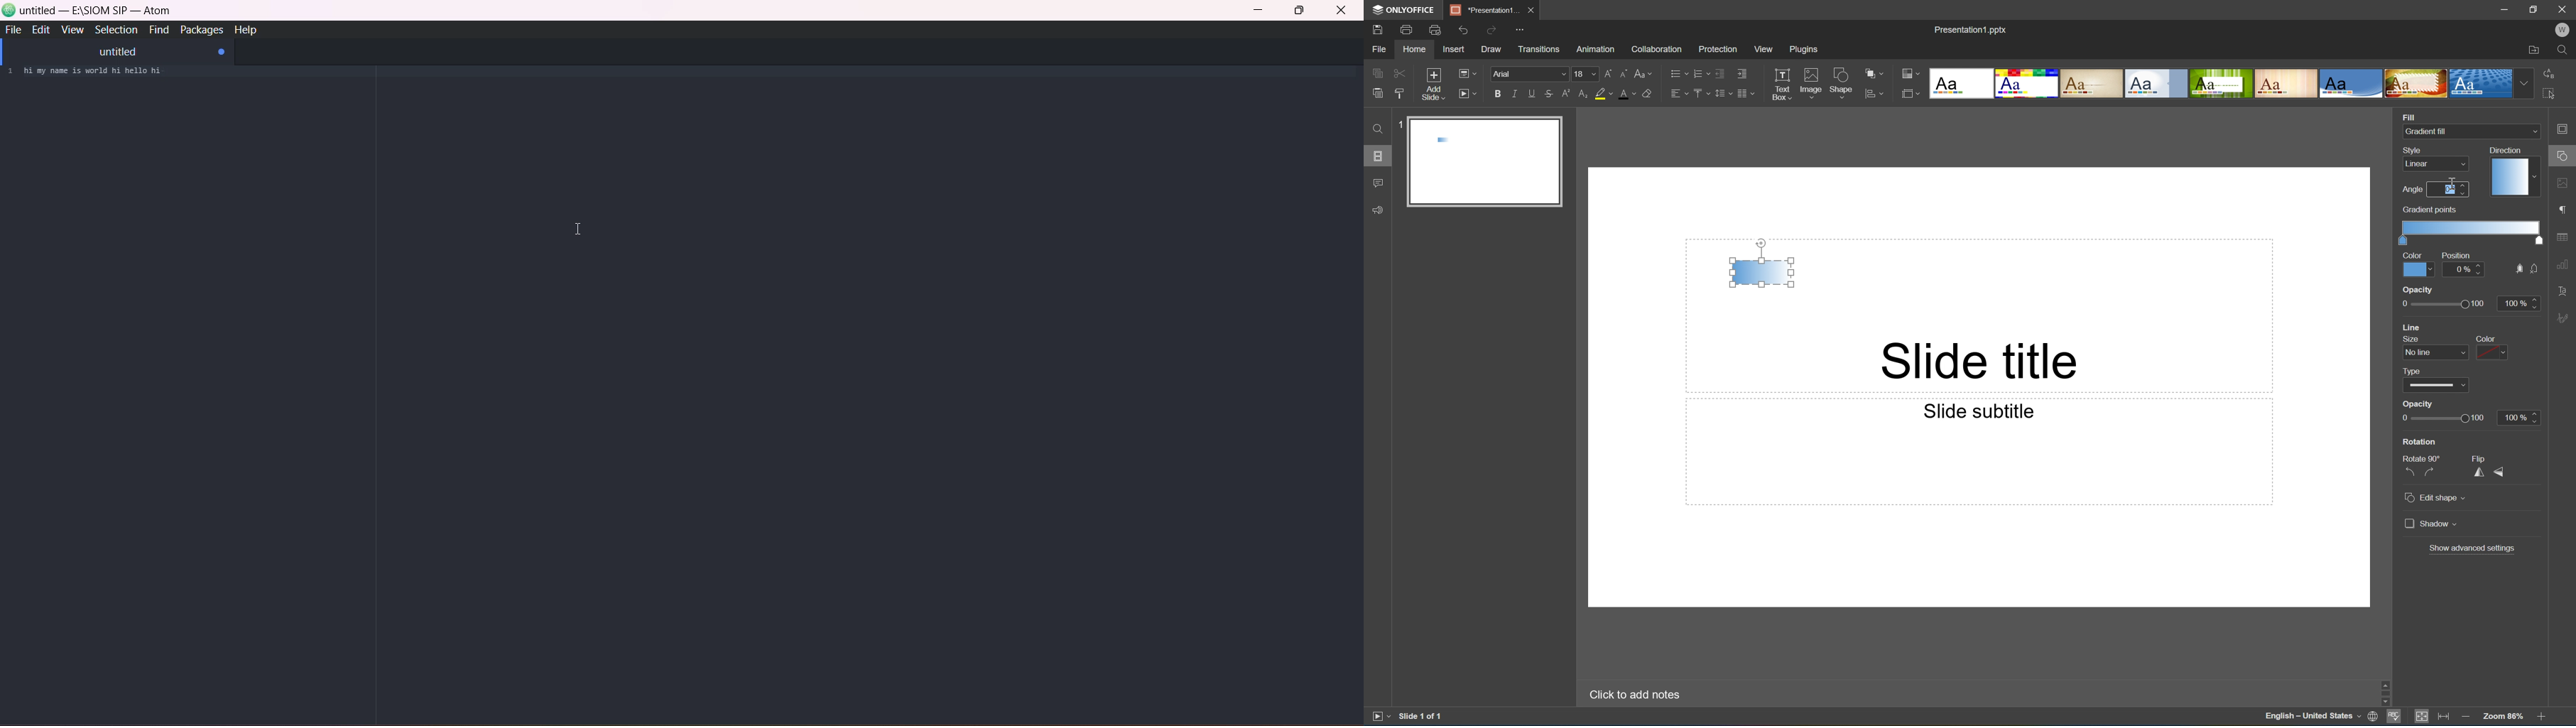 This screenshot has height=728, width=2576. I want to click on Shape, so click(1842, 85).